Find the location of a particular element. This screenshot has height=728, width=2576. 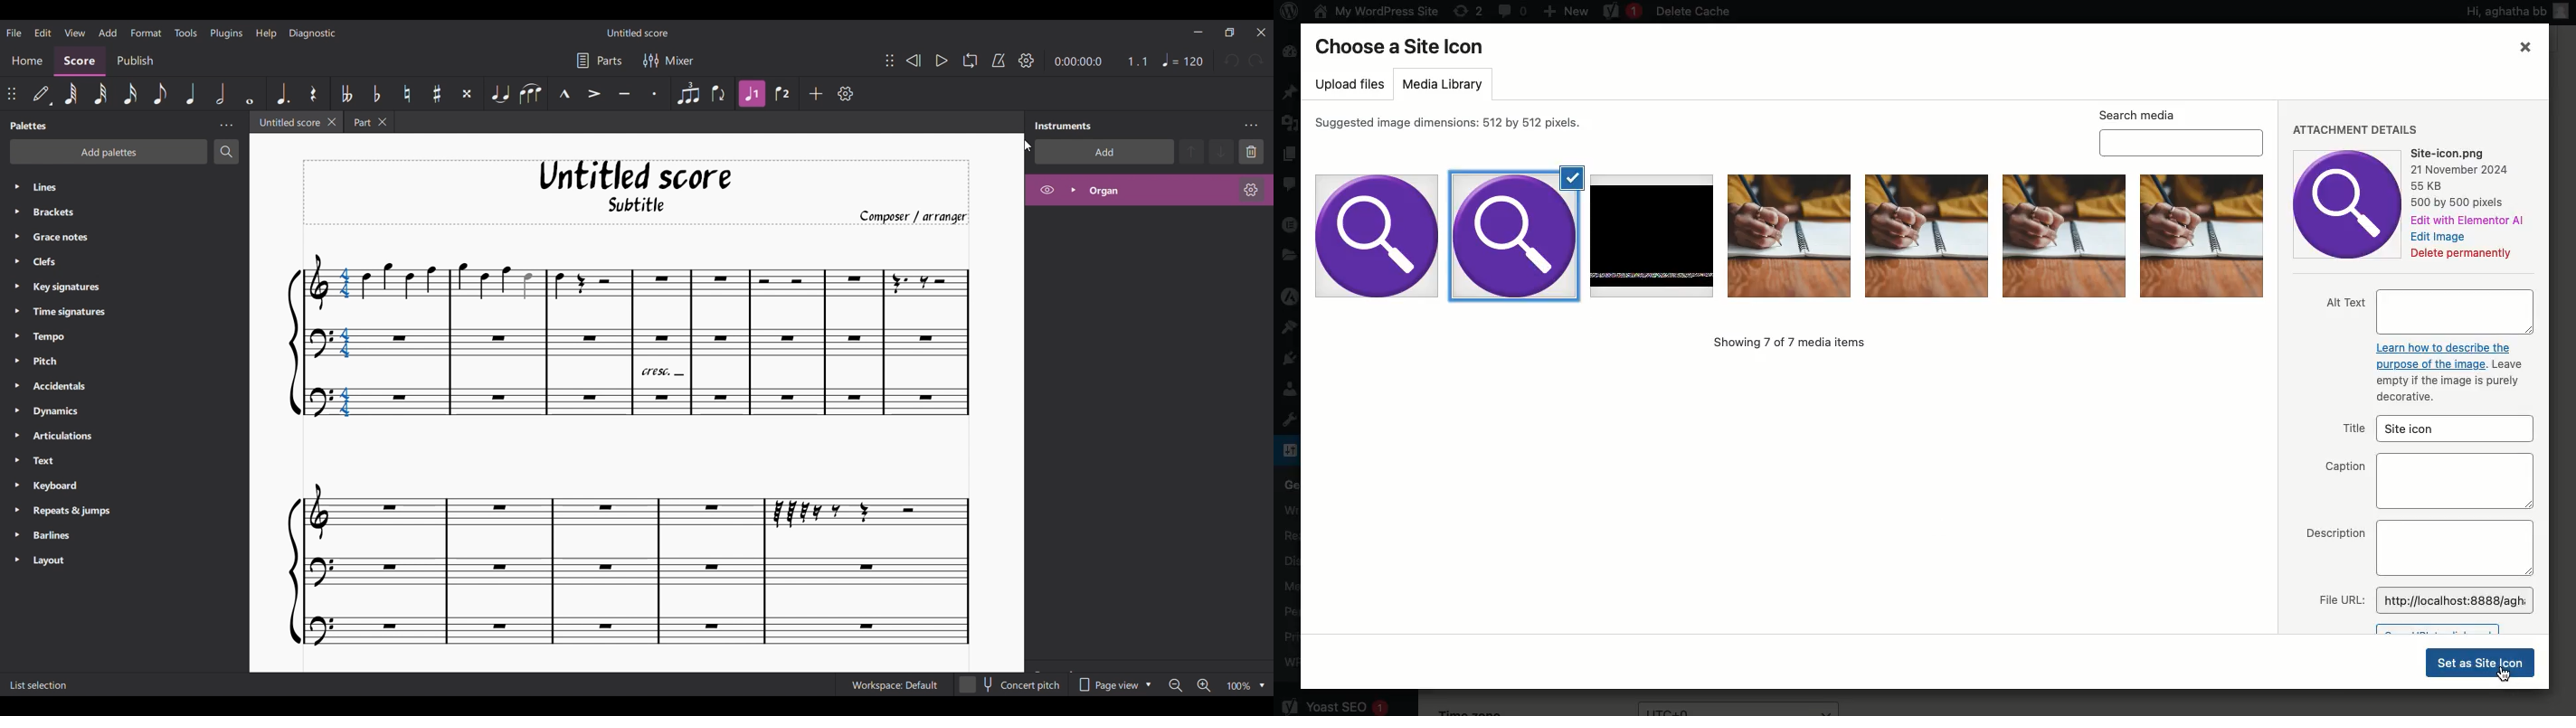

Hi, agatha bb is located at coordinates (2504, 14).